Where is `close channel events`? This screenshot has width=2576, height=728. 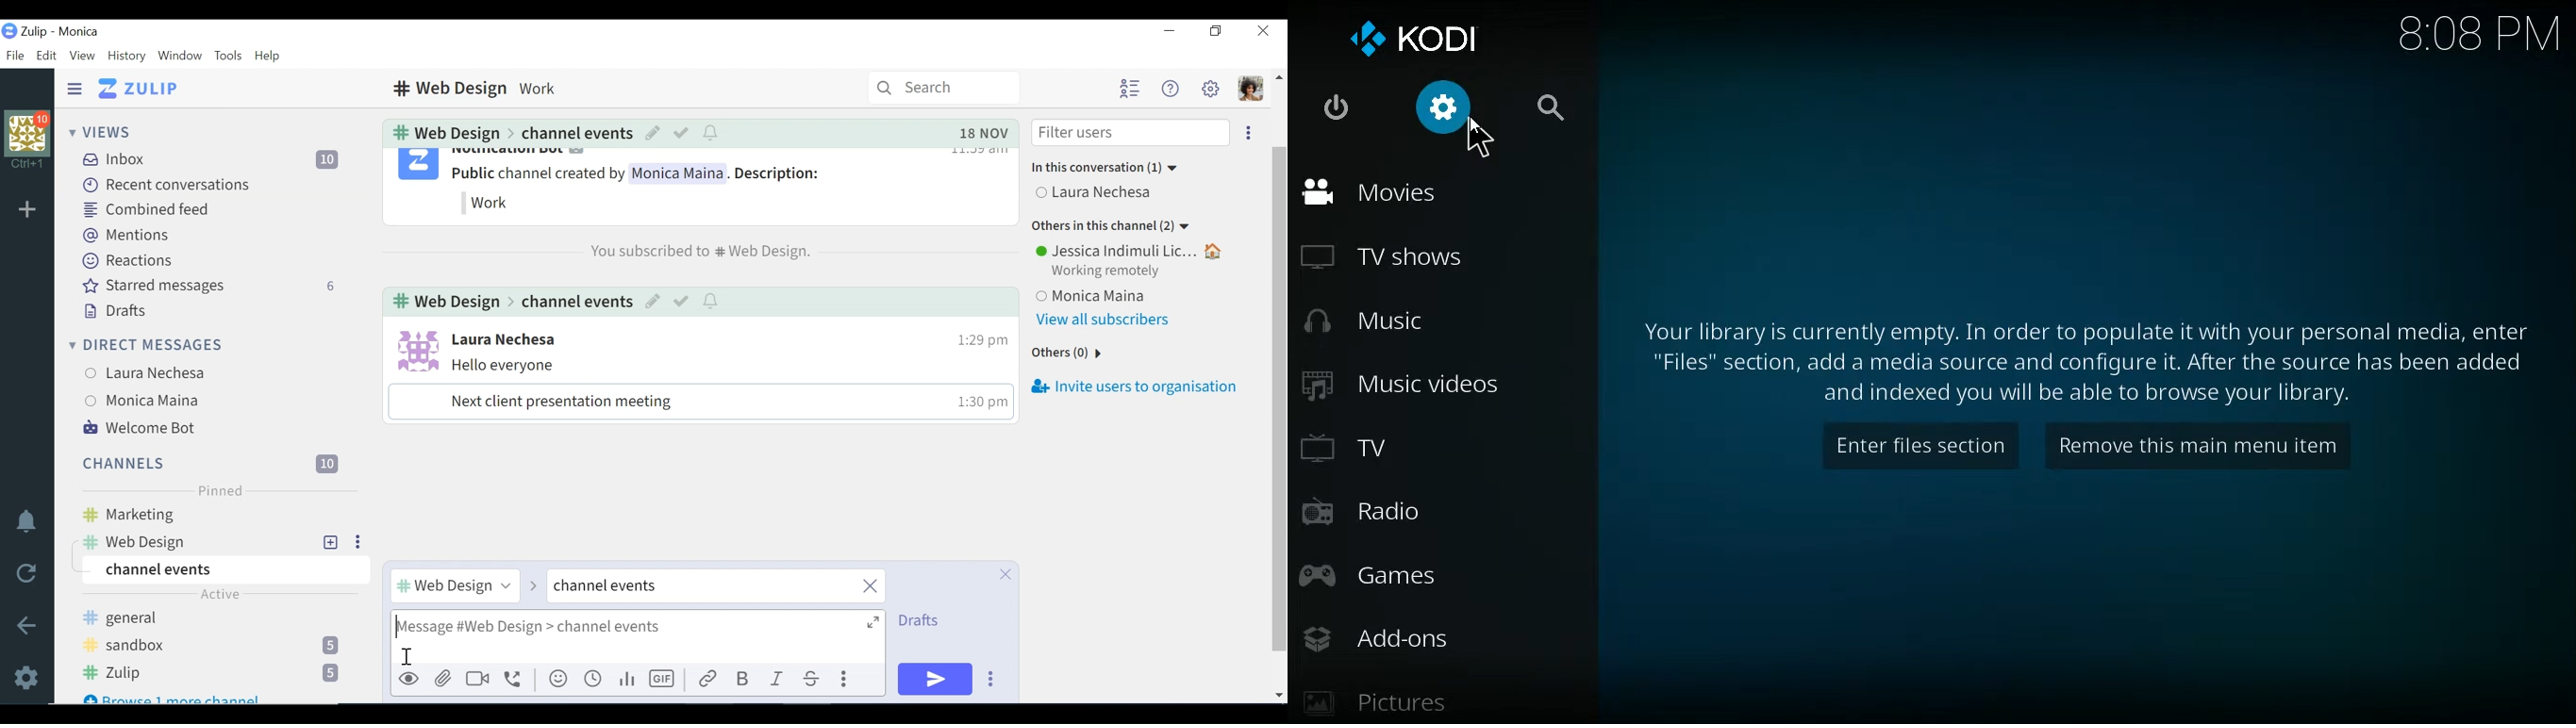
close channel events is located at coordinates (716, 587).